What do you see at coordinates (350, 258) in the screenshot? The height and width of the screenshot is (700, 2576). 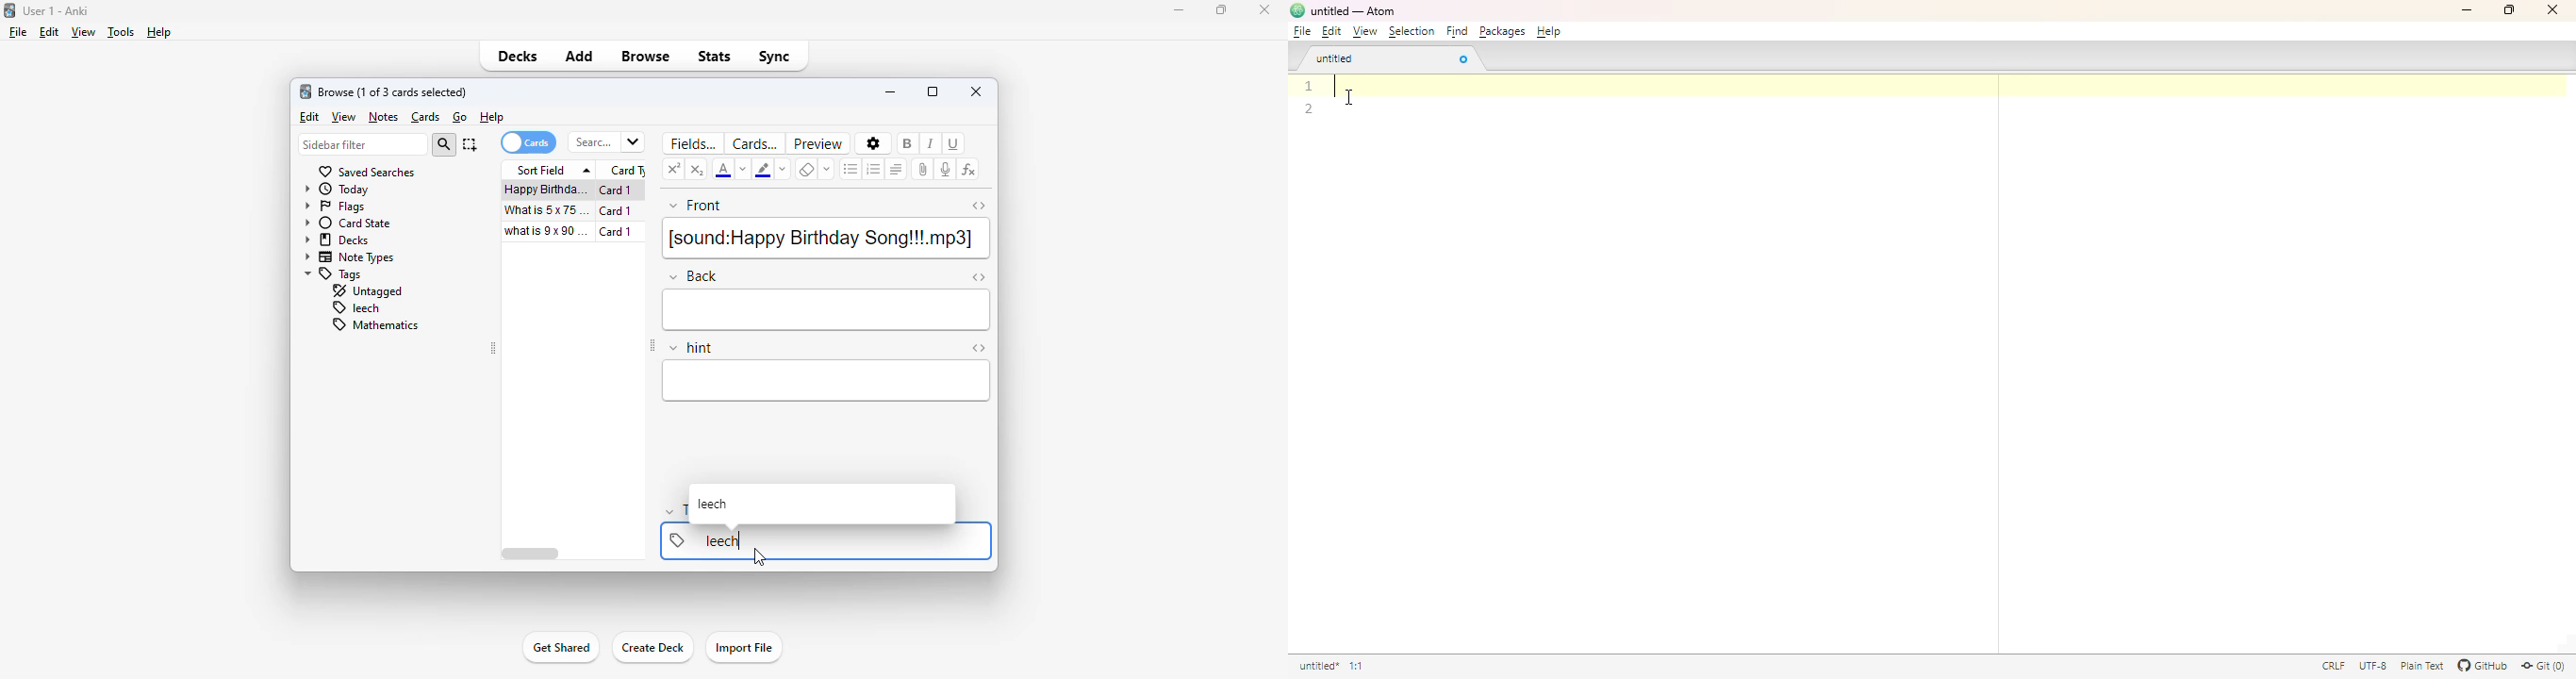 I see `note types` at bounding box center [350, 258].